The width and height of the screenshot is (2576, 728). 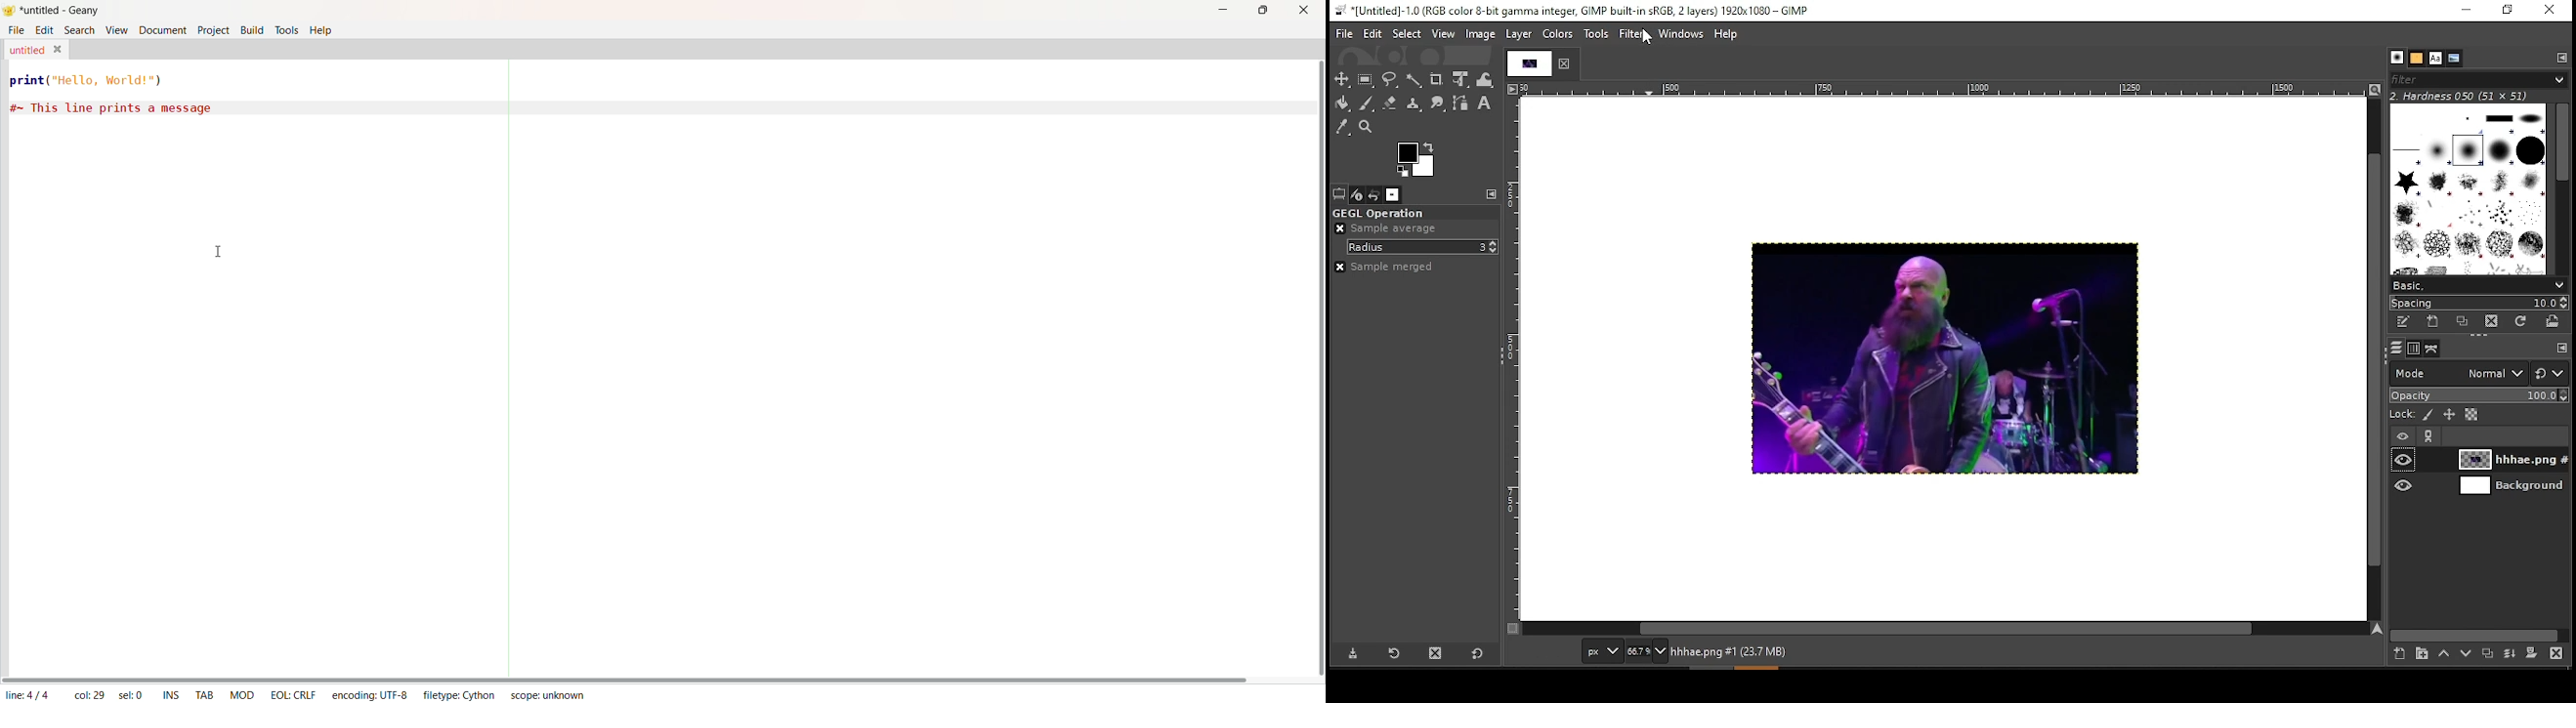 I want to click on line: 4/4, so click(x=29, y=693).